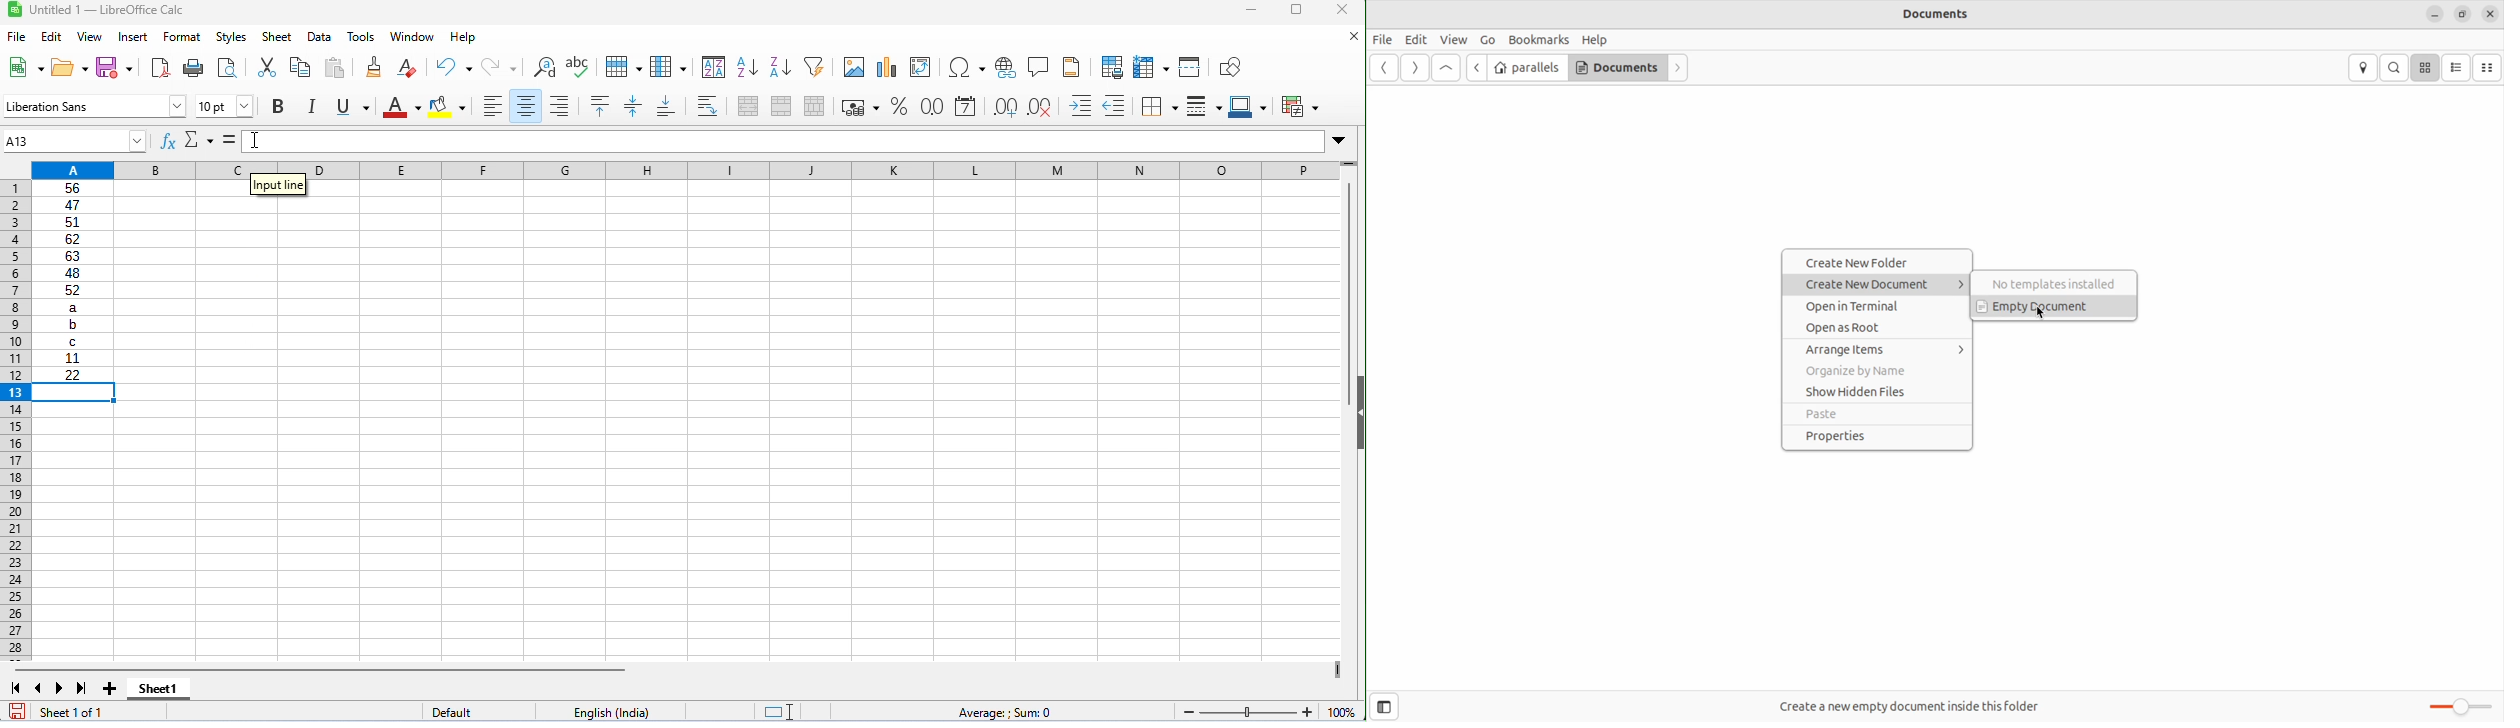 This screenshot has width=2520, height=728. What do you see at coordinates (23, 66) in the screenshot?
I see `new` at bounding box center [23, 66].